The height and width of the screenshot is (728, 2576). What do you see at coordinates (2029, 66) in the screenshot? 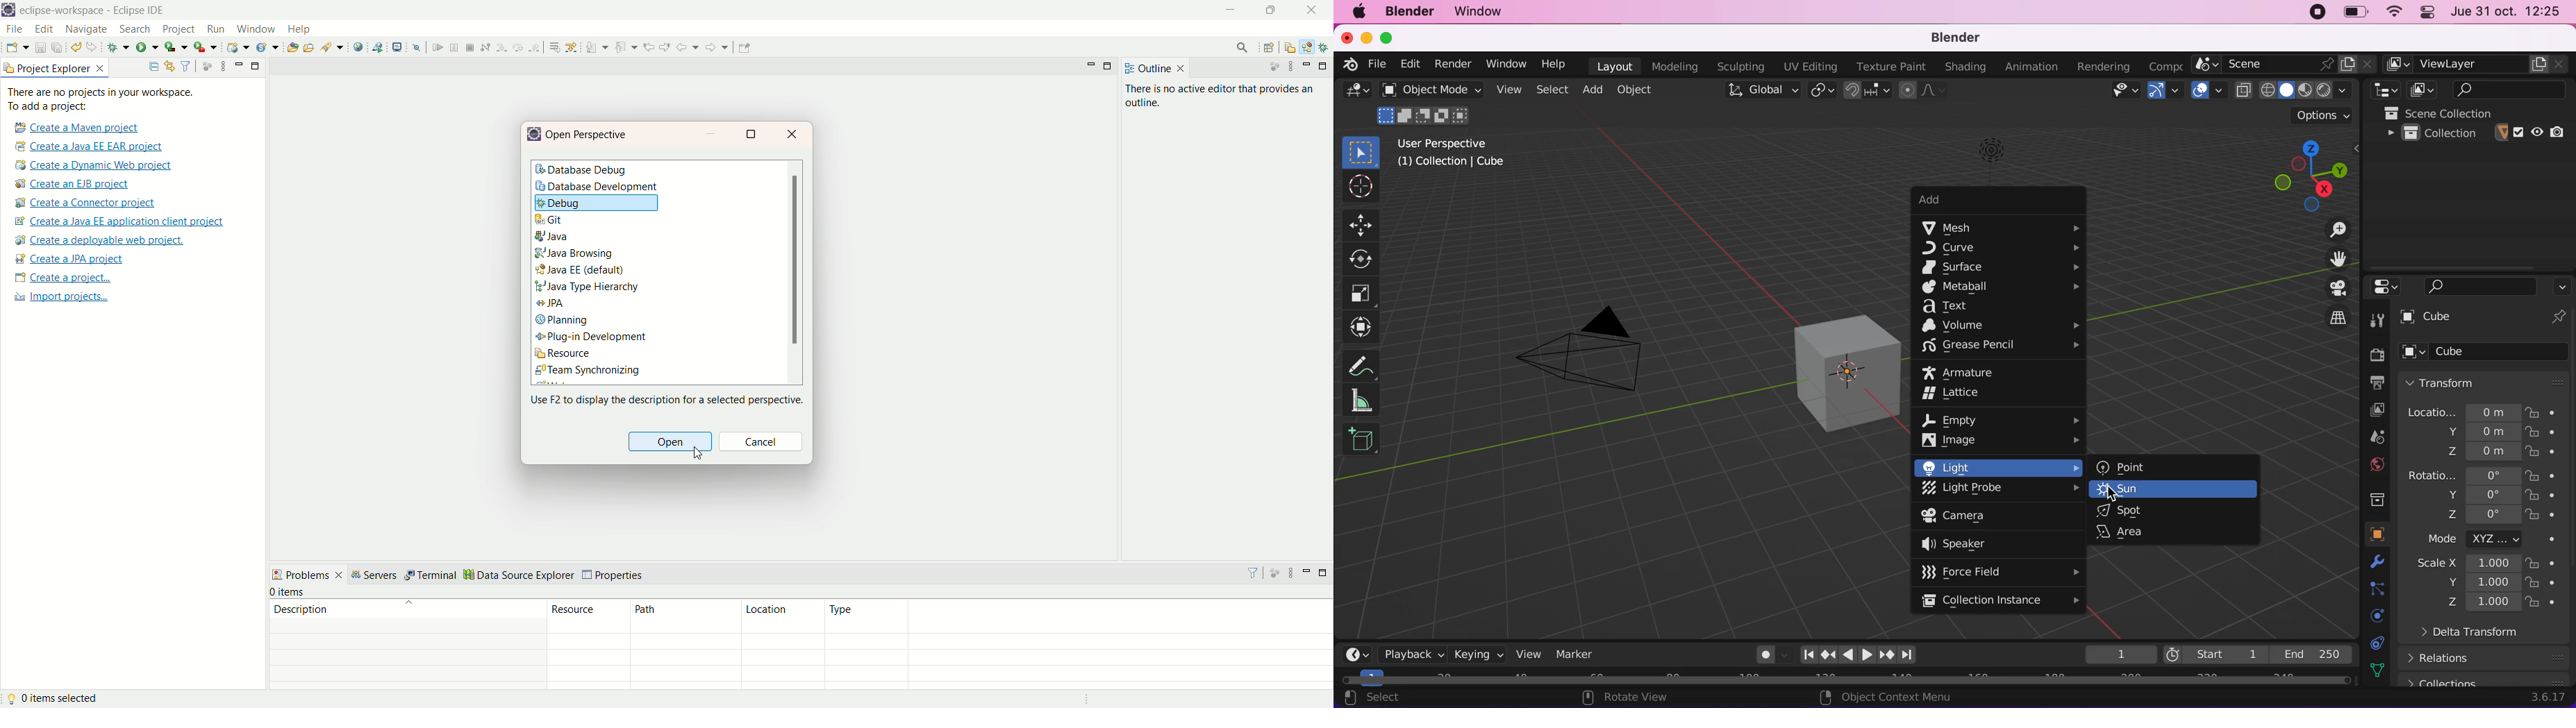
I see `animation` at bounding box center [2029, 66].